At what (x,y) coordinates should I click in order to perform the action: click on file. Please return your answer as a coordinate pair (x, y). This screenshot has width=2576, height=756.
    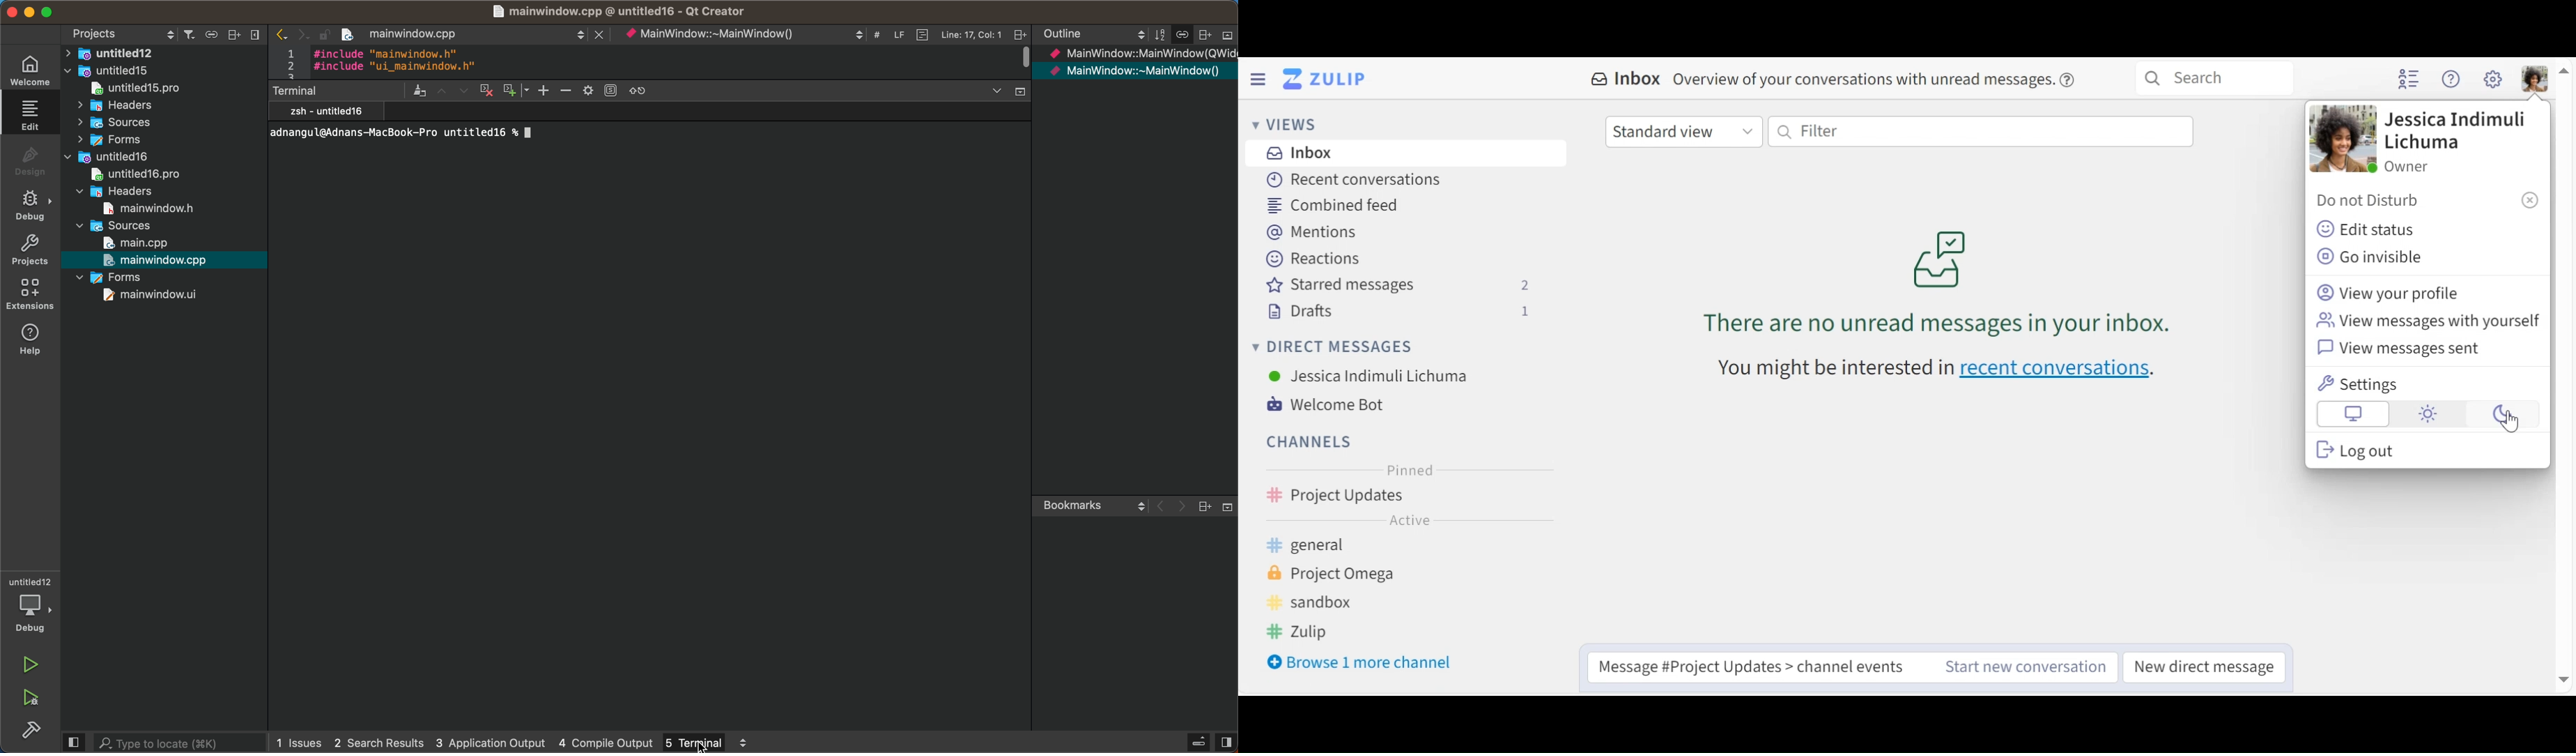
    Looking at the image, I should click on (160, 294).